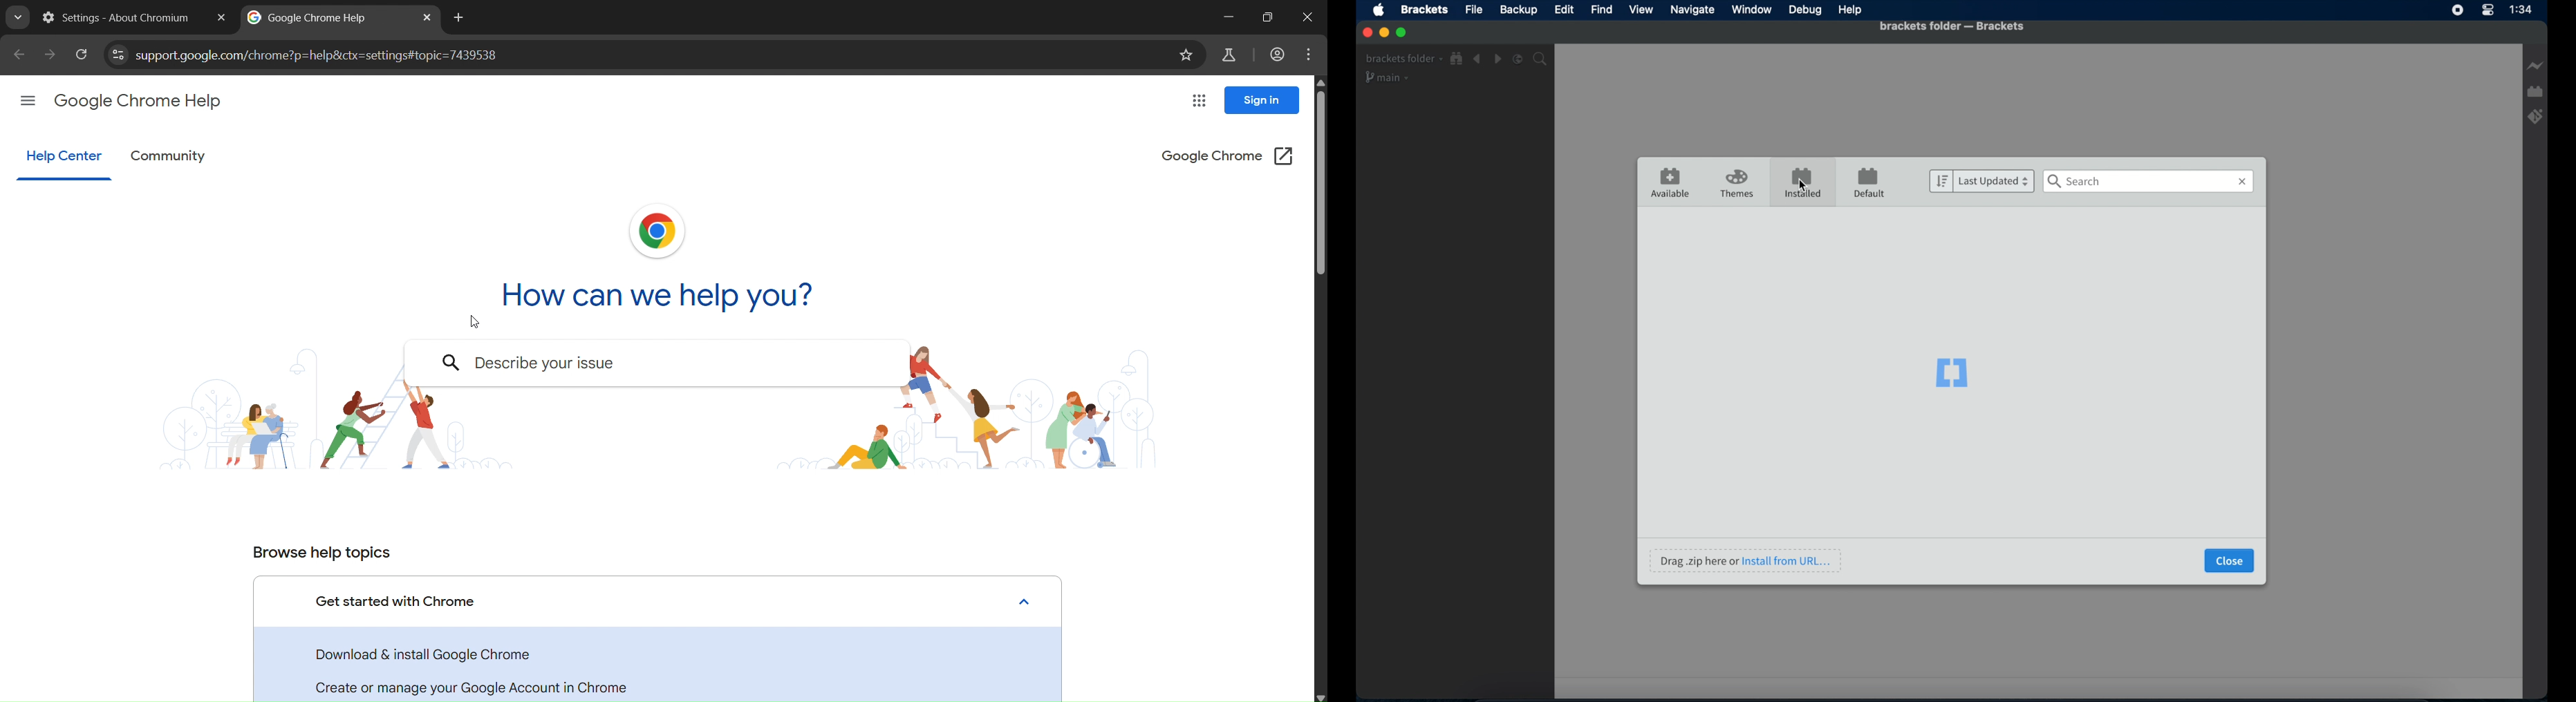 Image resolution: width=2576 pixels, height=728 pixels. I want to click on help center, so click(63, 157).